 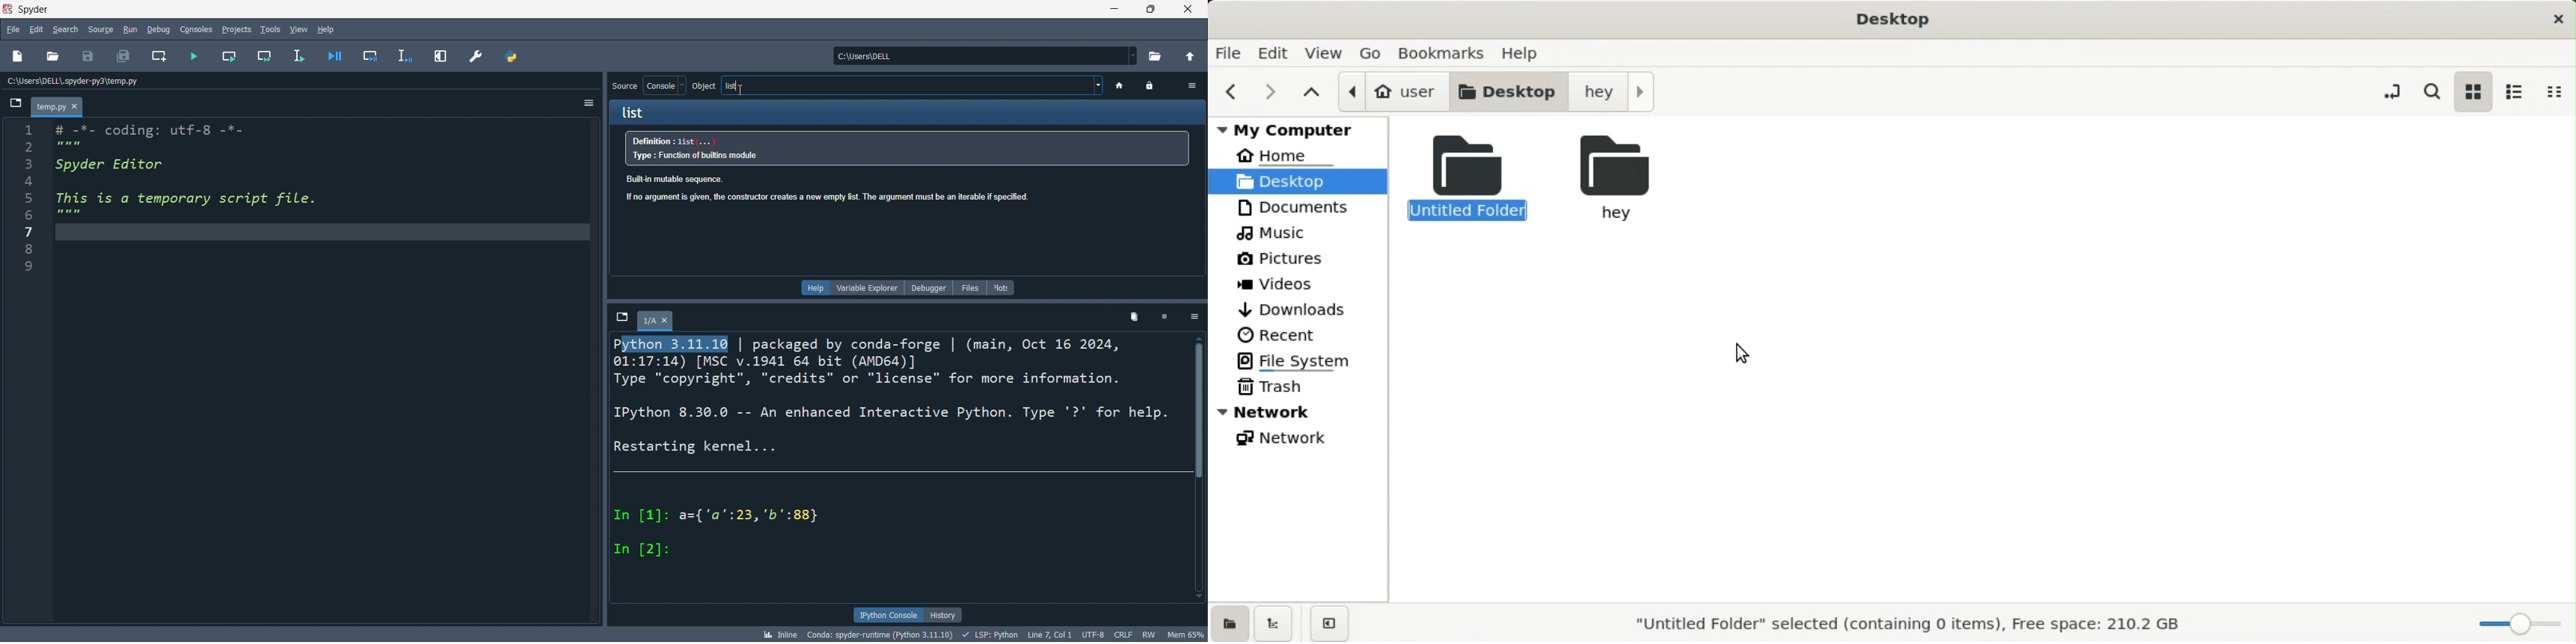 I want to click on object , so click(x=704, y=86).